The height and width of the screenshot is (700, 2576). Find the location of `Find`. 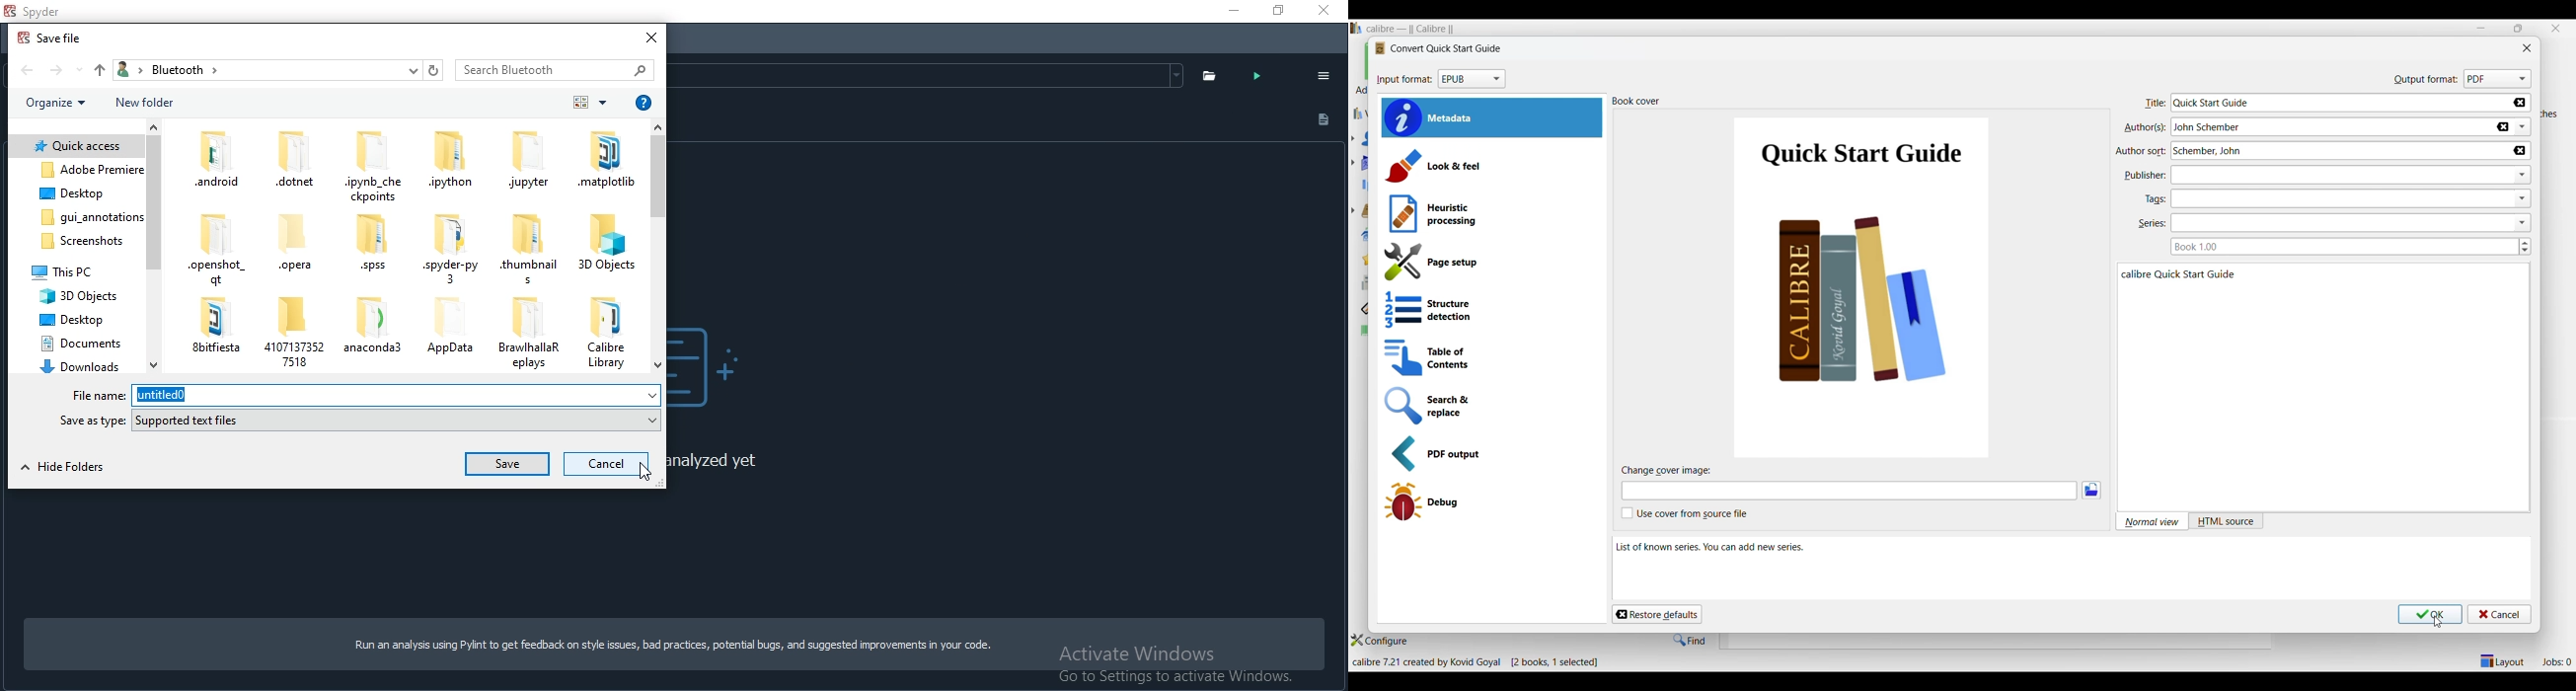

Find is located at coordinates (1689, 640).